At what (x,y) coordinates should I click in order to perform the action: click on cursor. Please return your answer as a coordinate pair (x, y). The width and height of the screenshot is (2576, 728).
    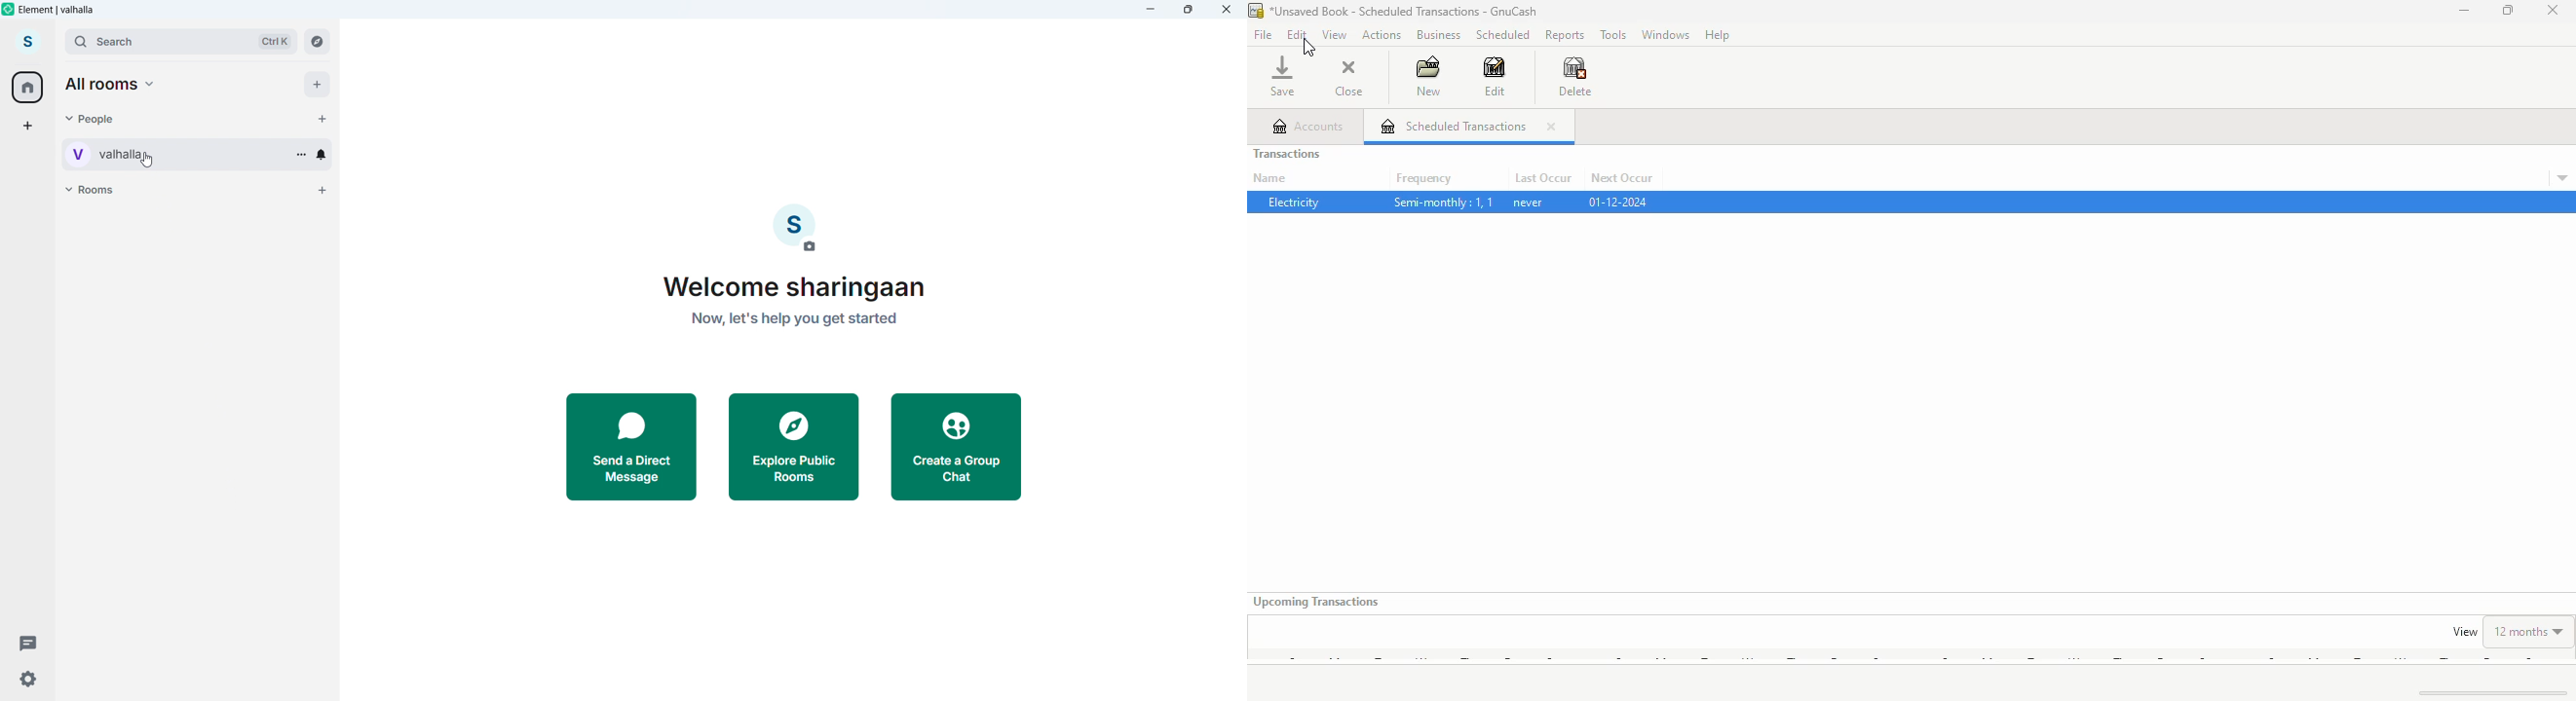
    Looking at the image, I should click on (1307, 48).